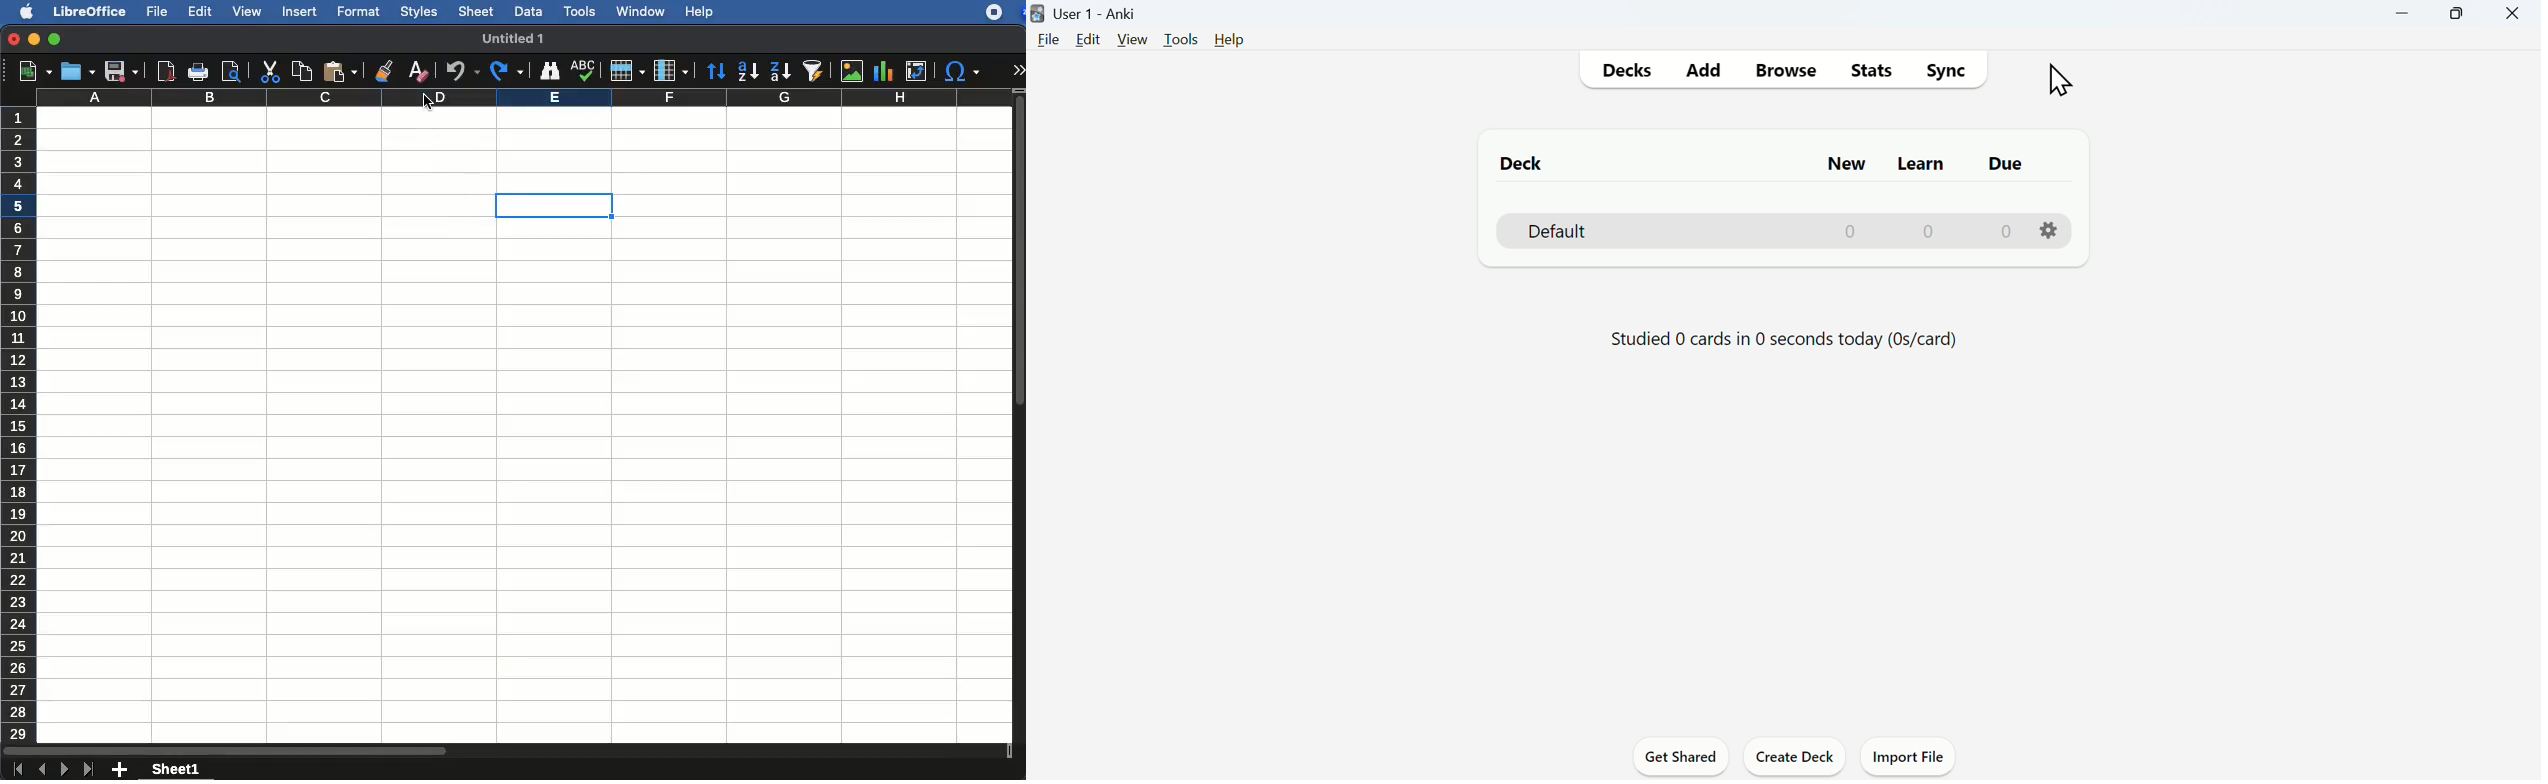  Describe the element at coordinates (2400, 18) in the screenshot. I see `Minimize` at that location.